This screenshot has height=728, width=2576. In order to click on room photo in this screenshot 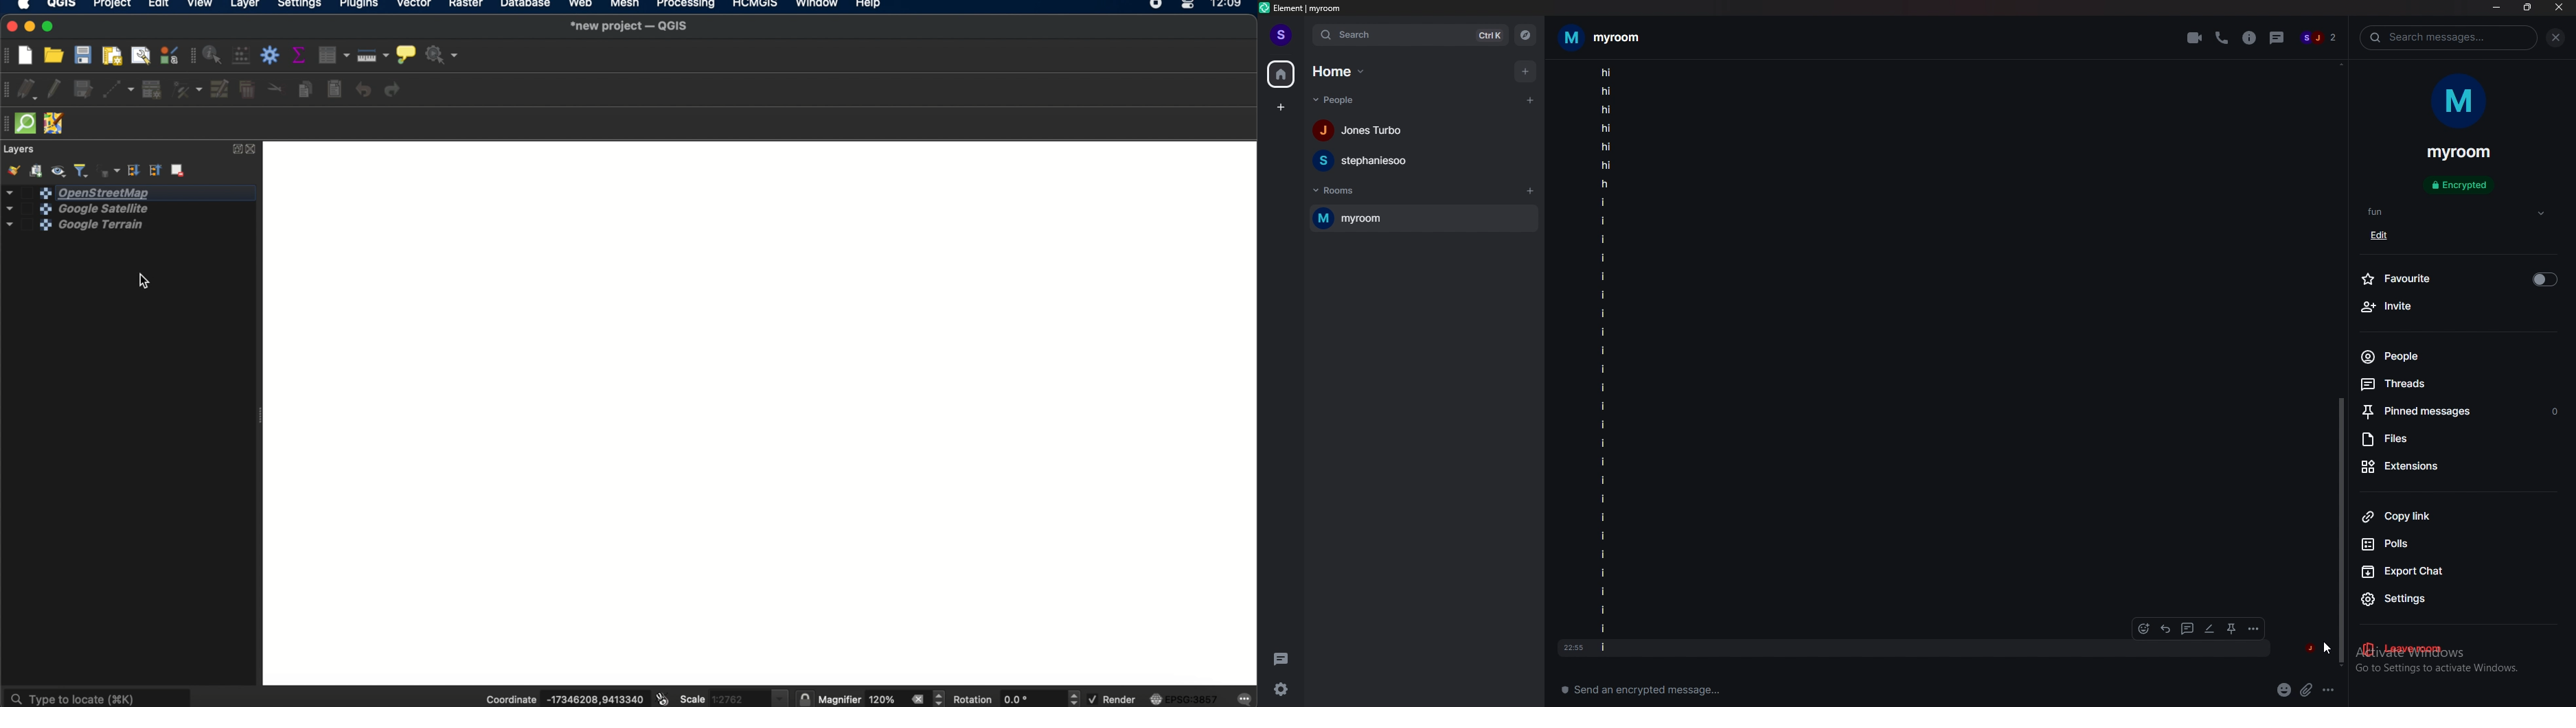, I will do `click(2462, 102)`.